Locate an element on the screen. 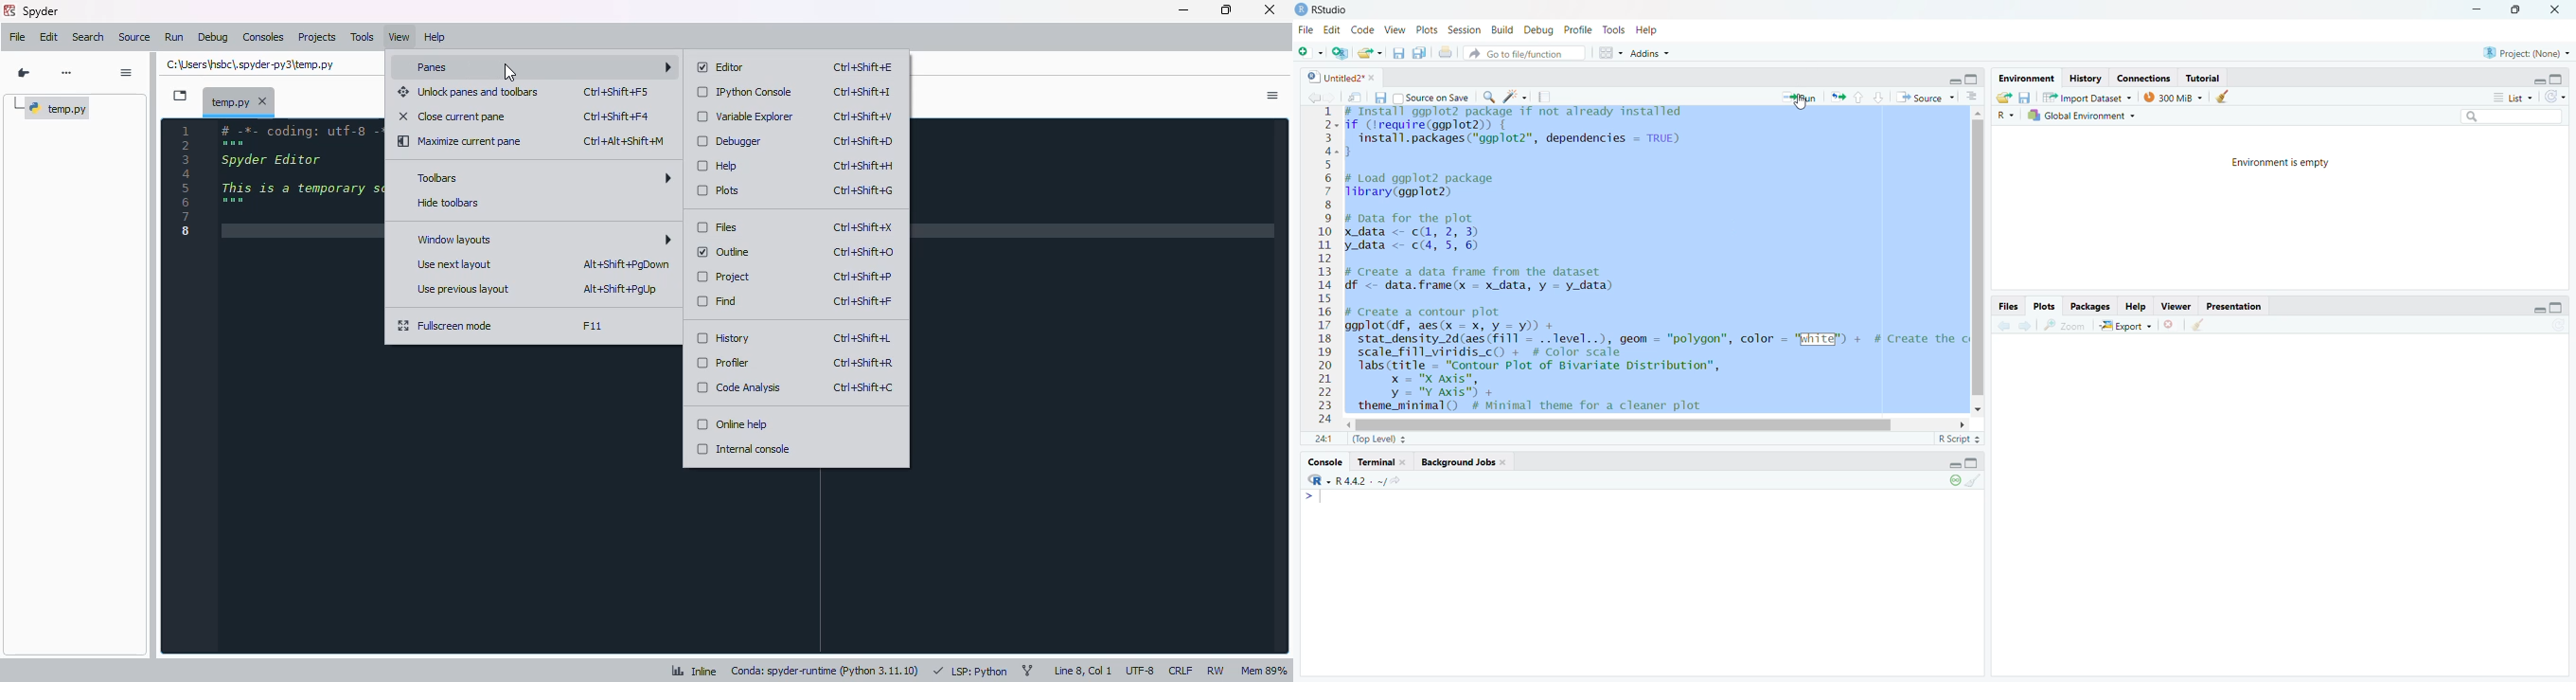  unlock panes and toolbars is located at coordinates (469, 92).